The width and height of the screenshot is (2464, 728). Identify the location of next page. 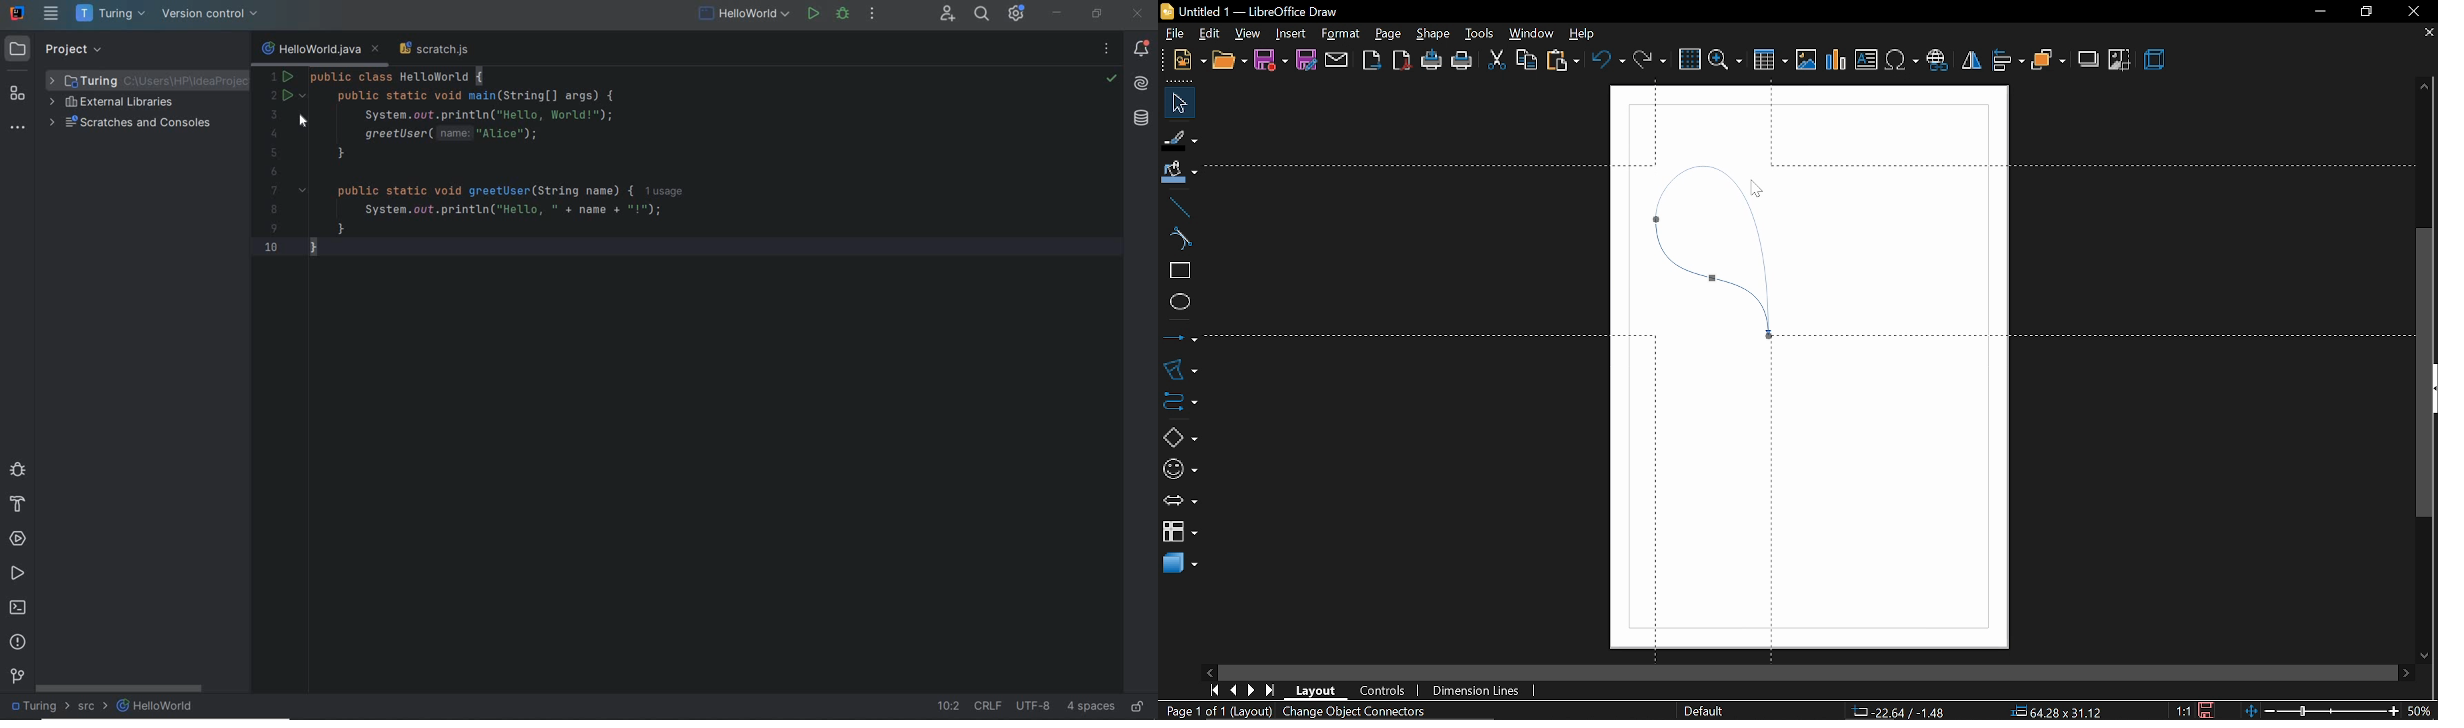
(1251, 690).